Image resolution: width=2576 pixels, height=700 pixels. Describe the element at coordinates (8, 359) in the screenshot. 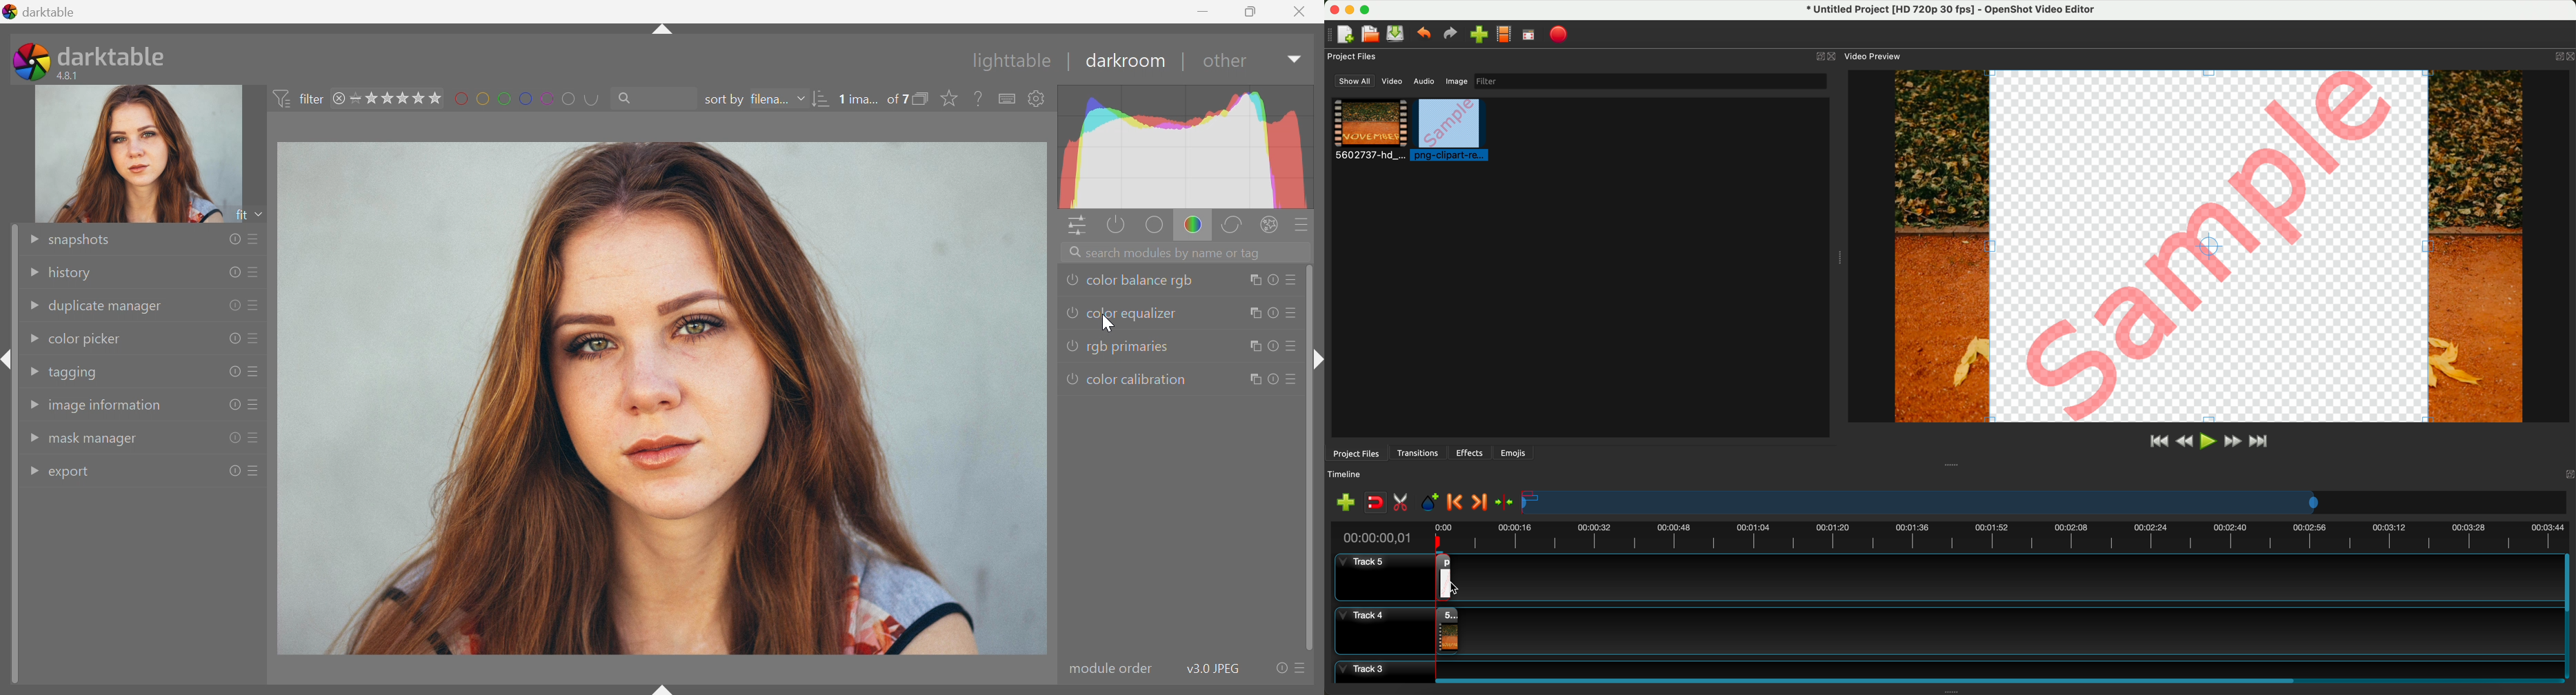

I see `shift+ctrl+l` at that location.